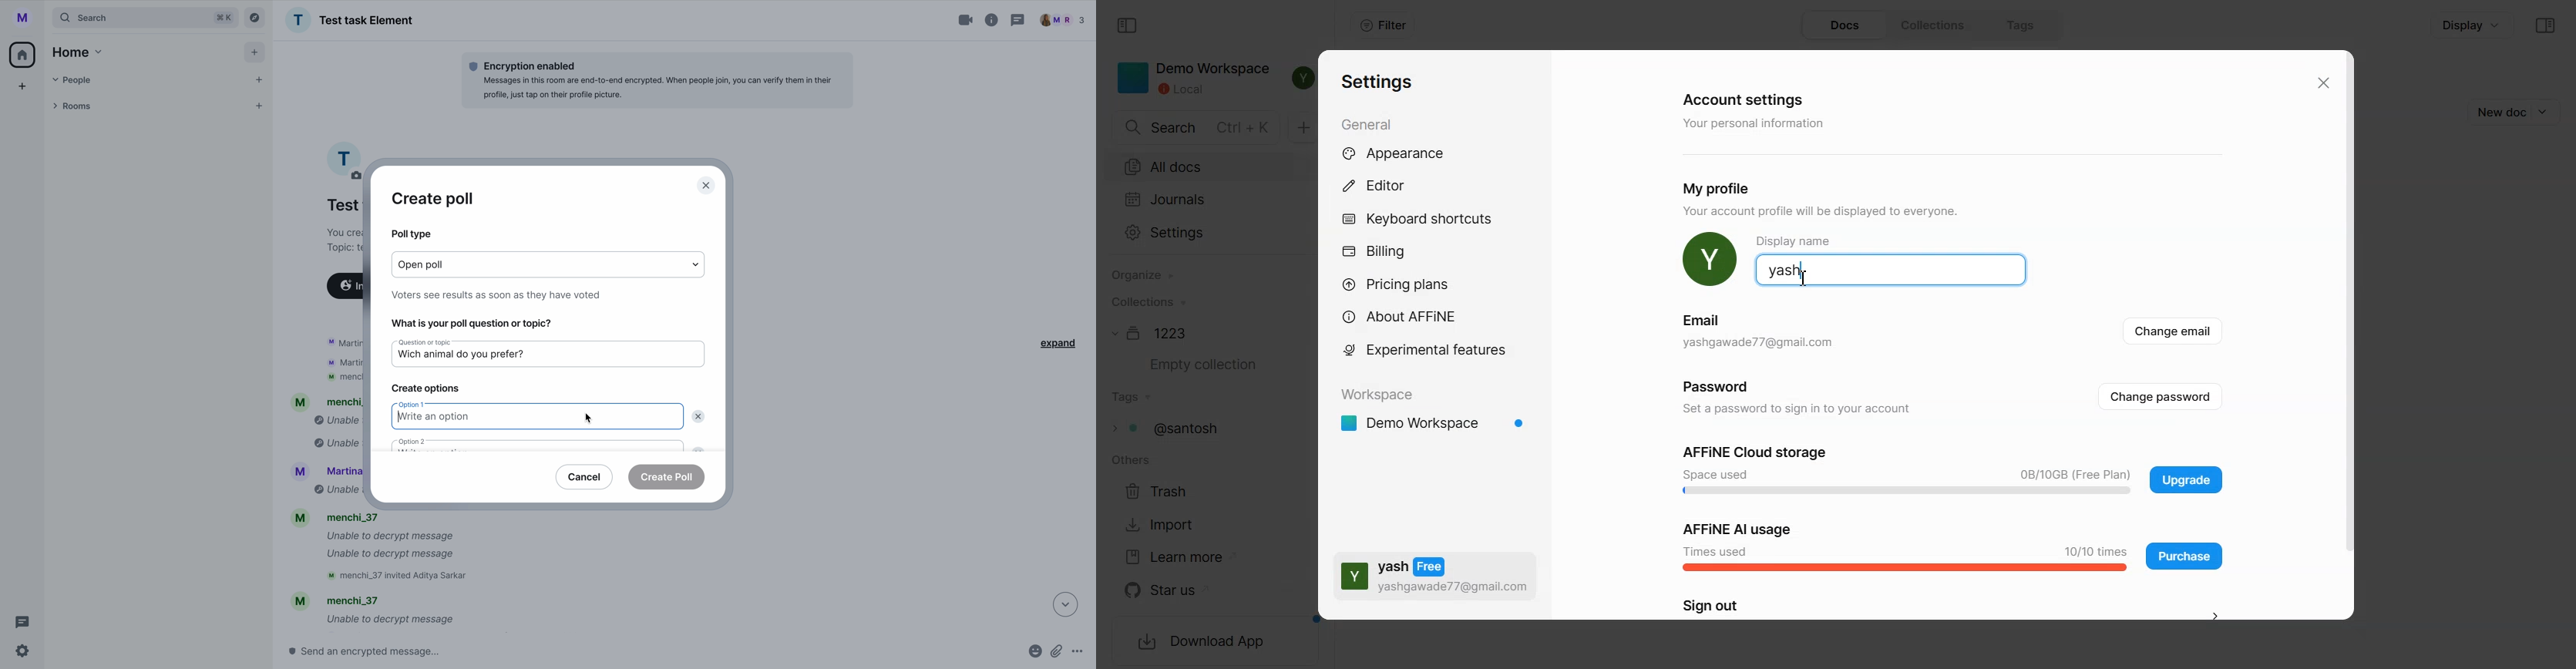  What do you see at coordinates (23, 54) in the screenshot?
I see `home` at bounding box center [23, 54].